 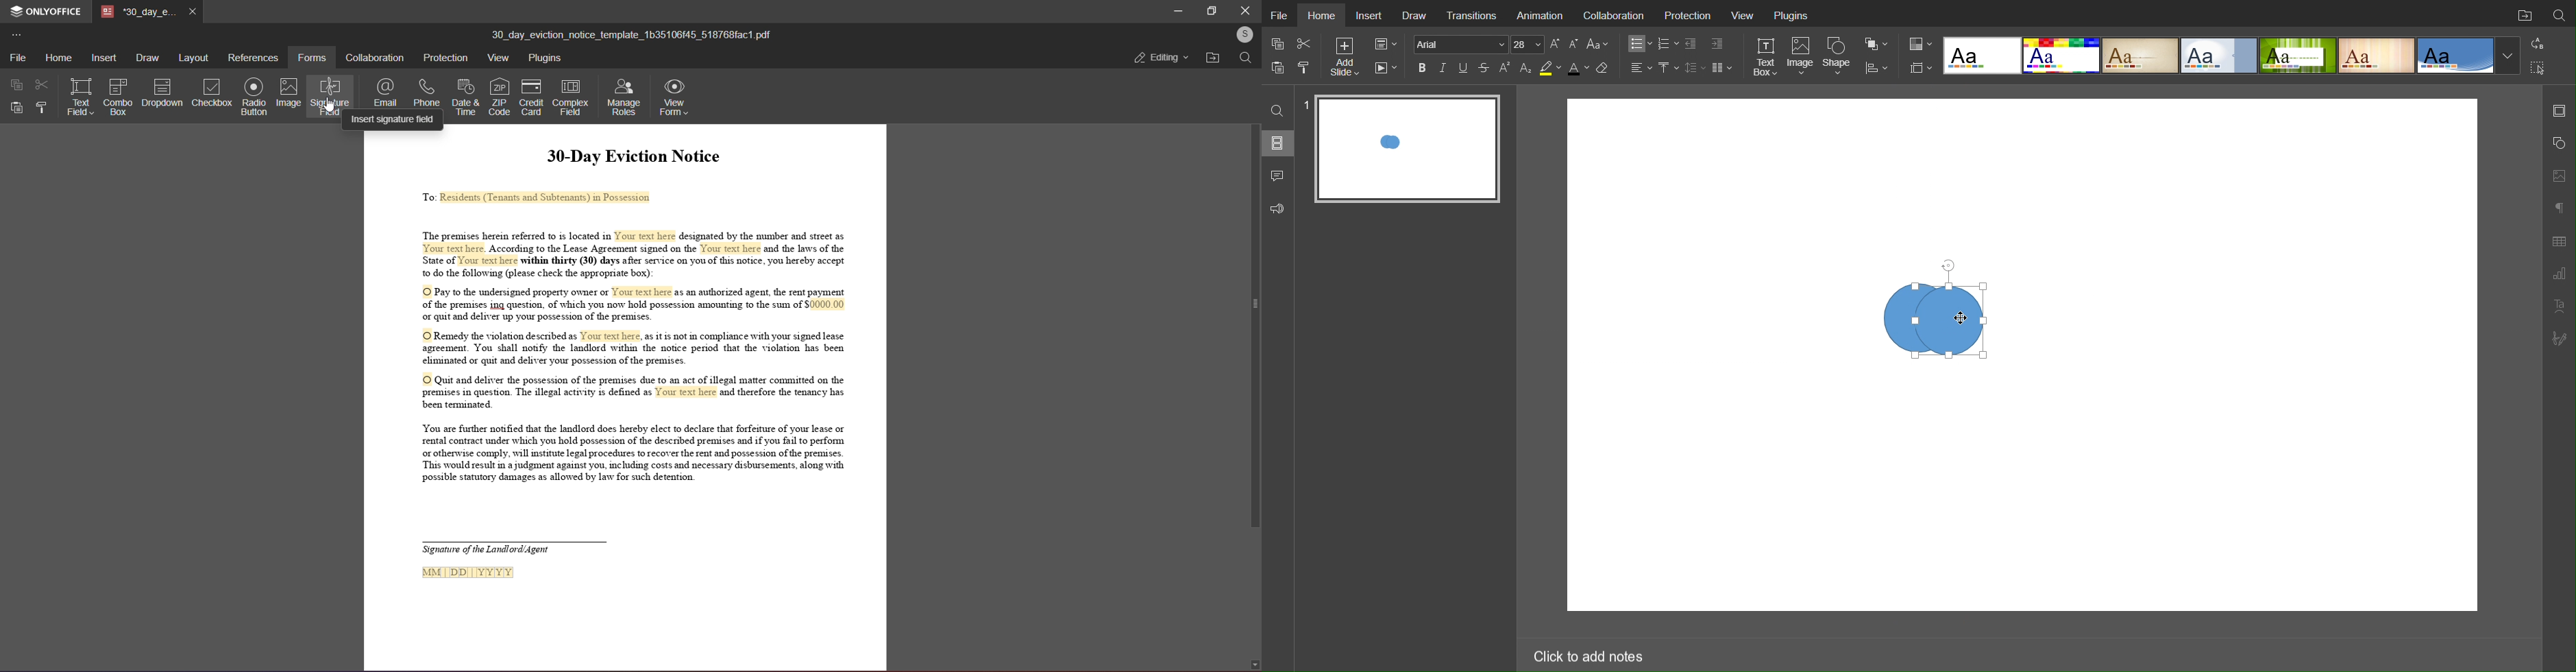 I want to click on Cut, so click(x=1305, y=43).